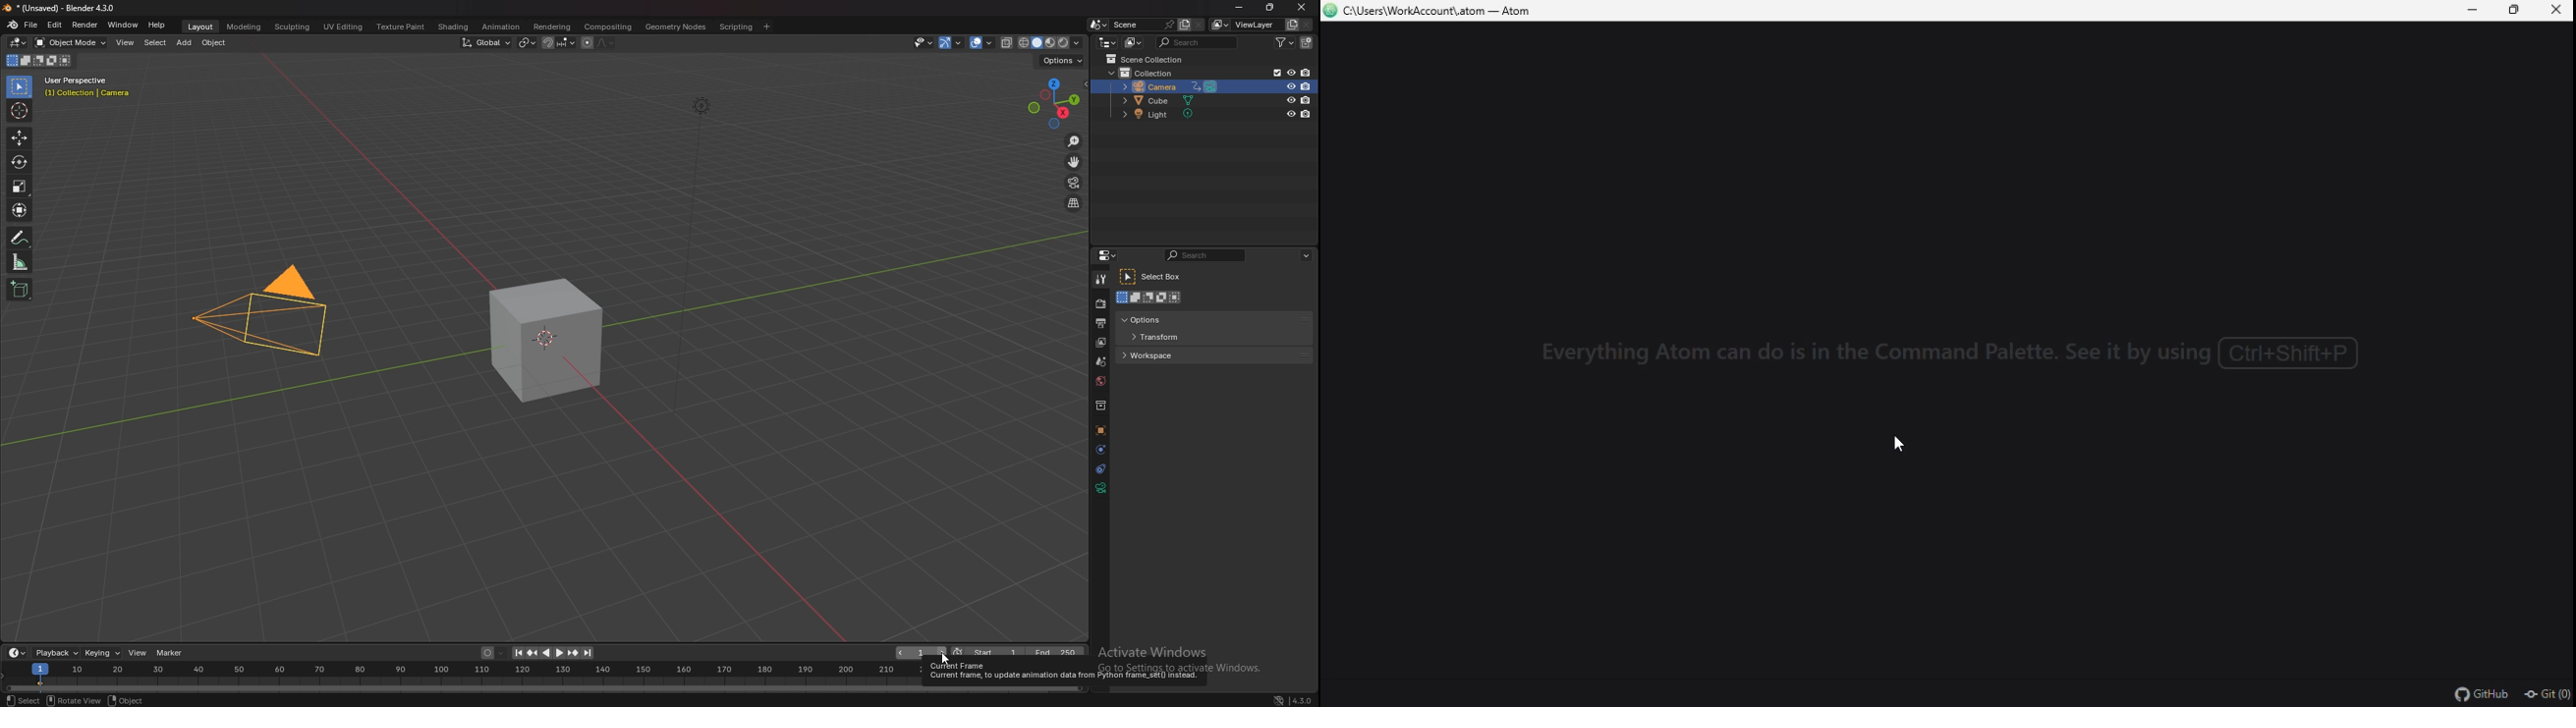  I want to click on output, so click(1102, 323).